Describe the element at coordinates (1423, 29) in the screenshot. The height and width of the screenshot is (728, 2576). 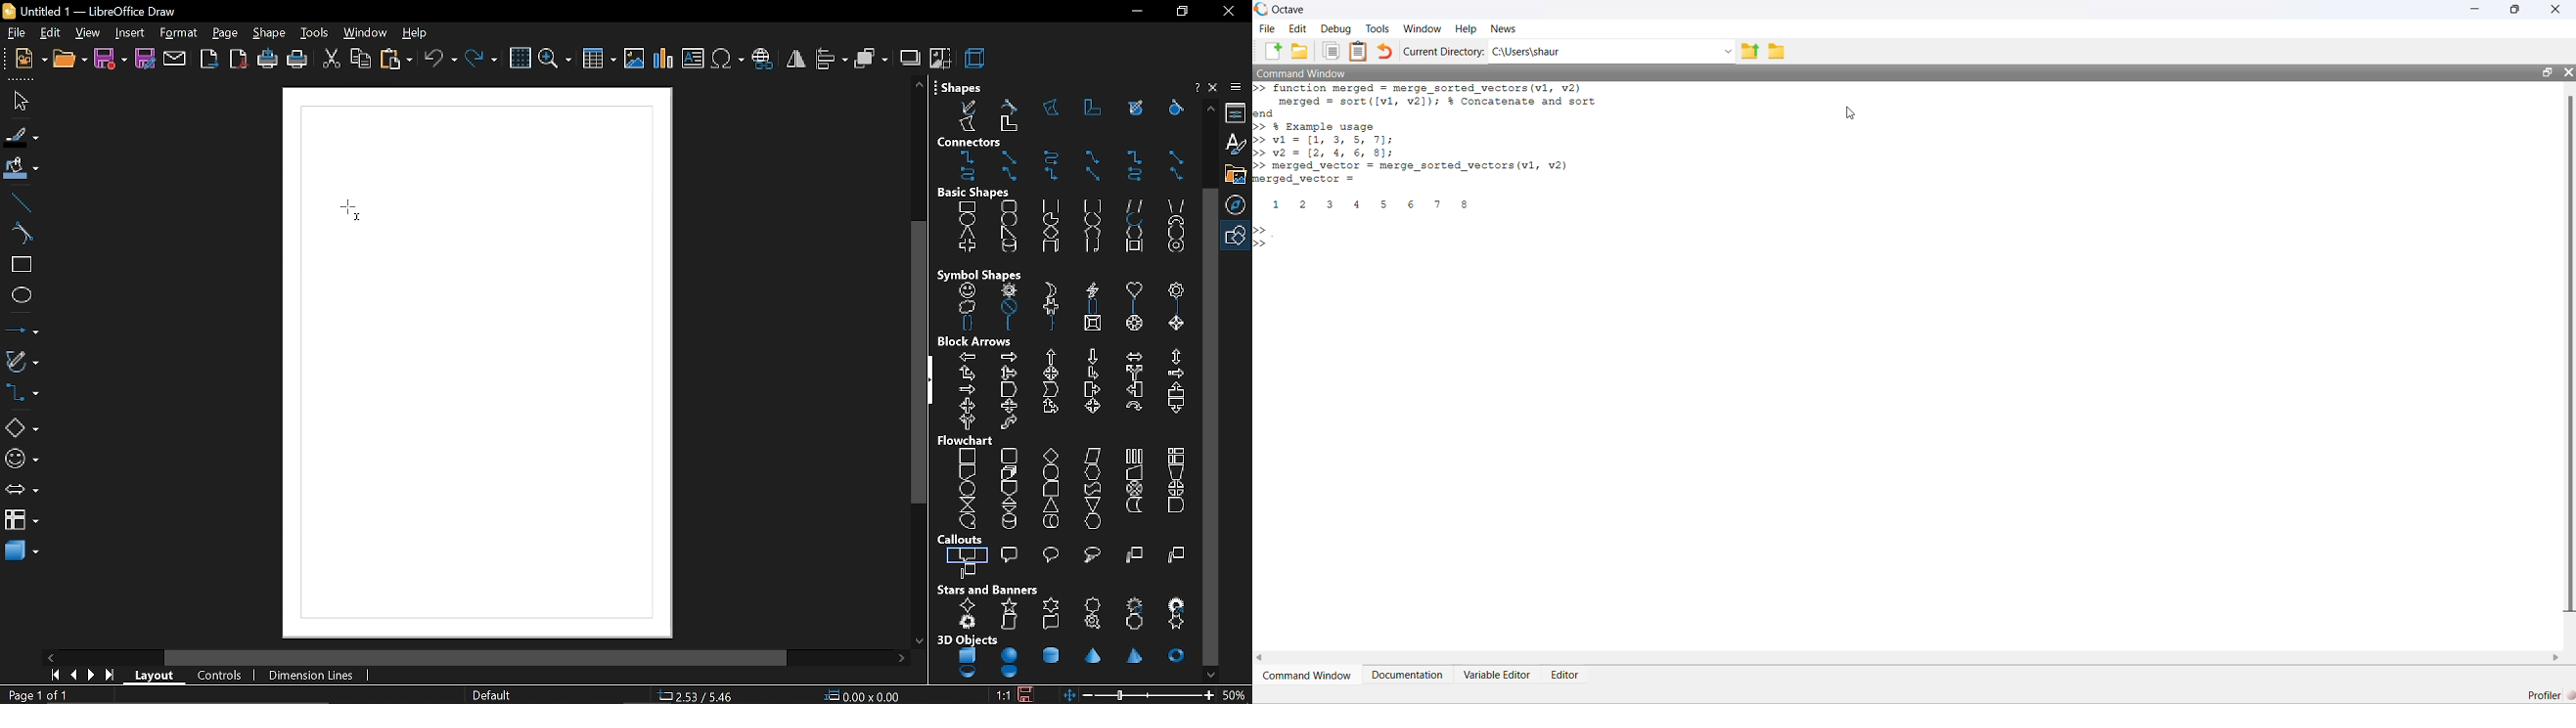
I see `‘Window` at that location.